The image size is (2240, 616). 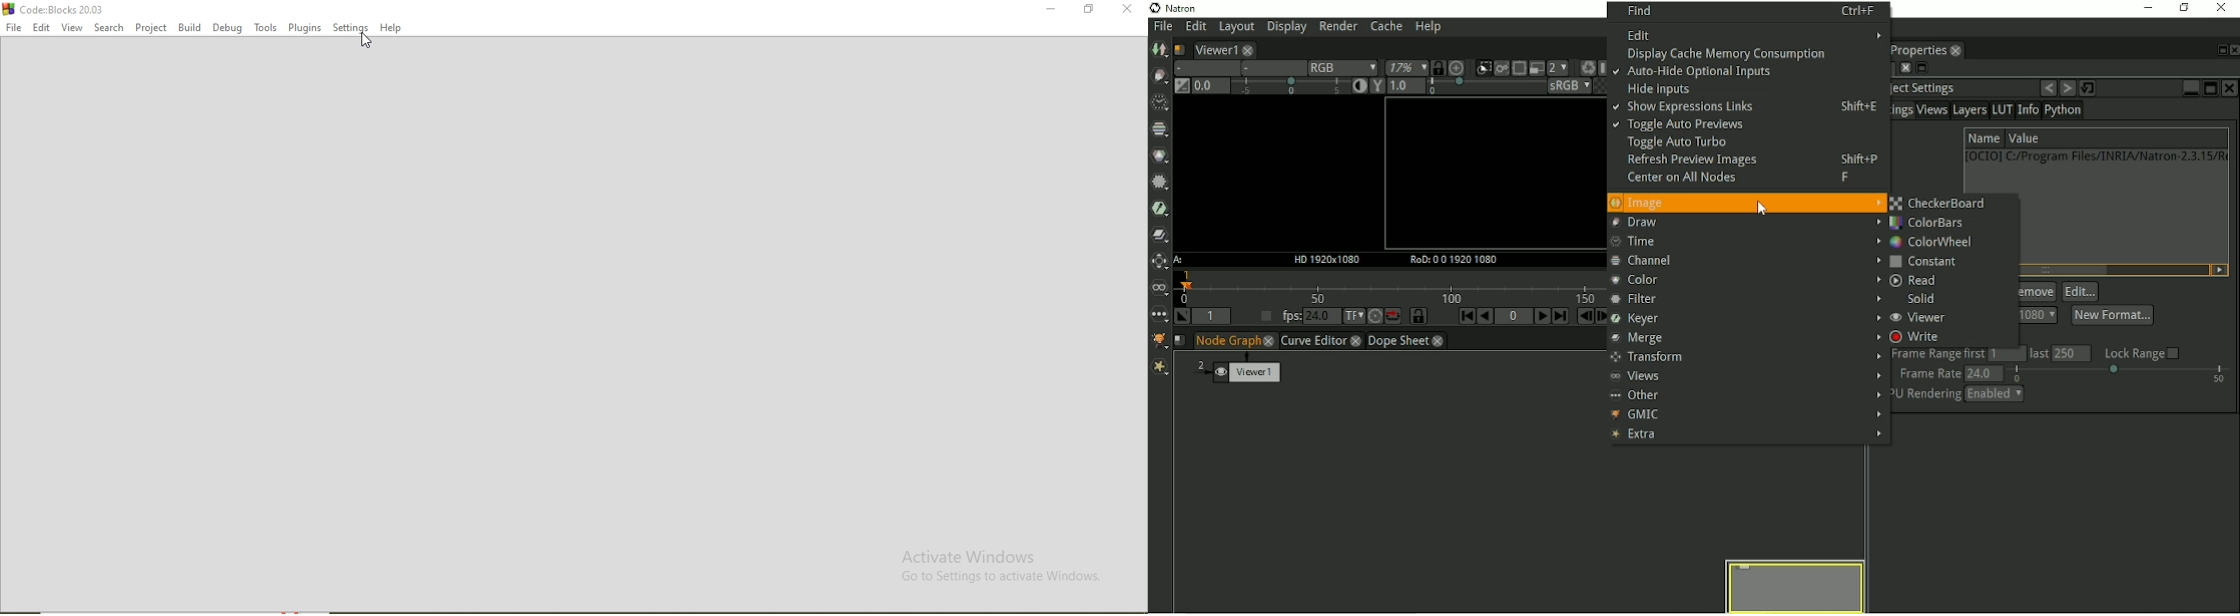 What do you see at coordinates (306, 26) in the screenshot?
I see `Plugins ` at bounding box center [306, 26].